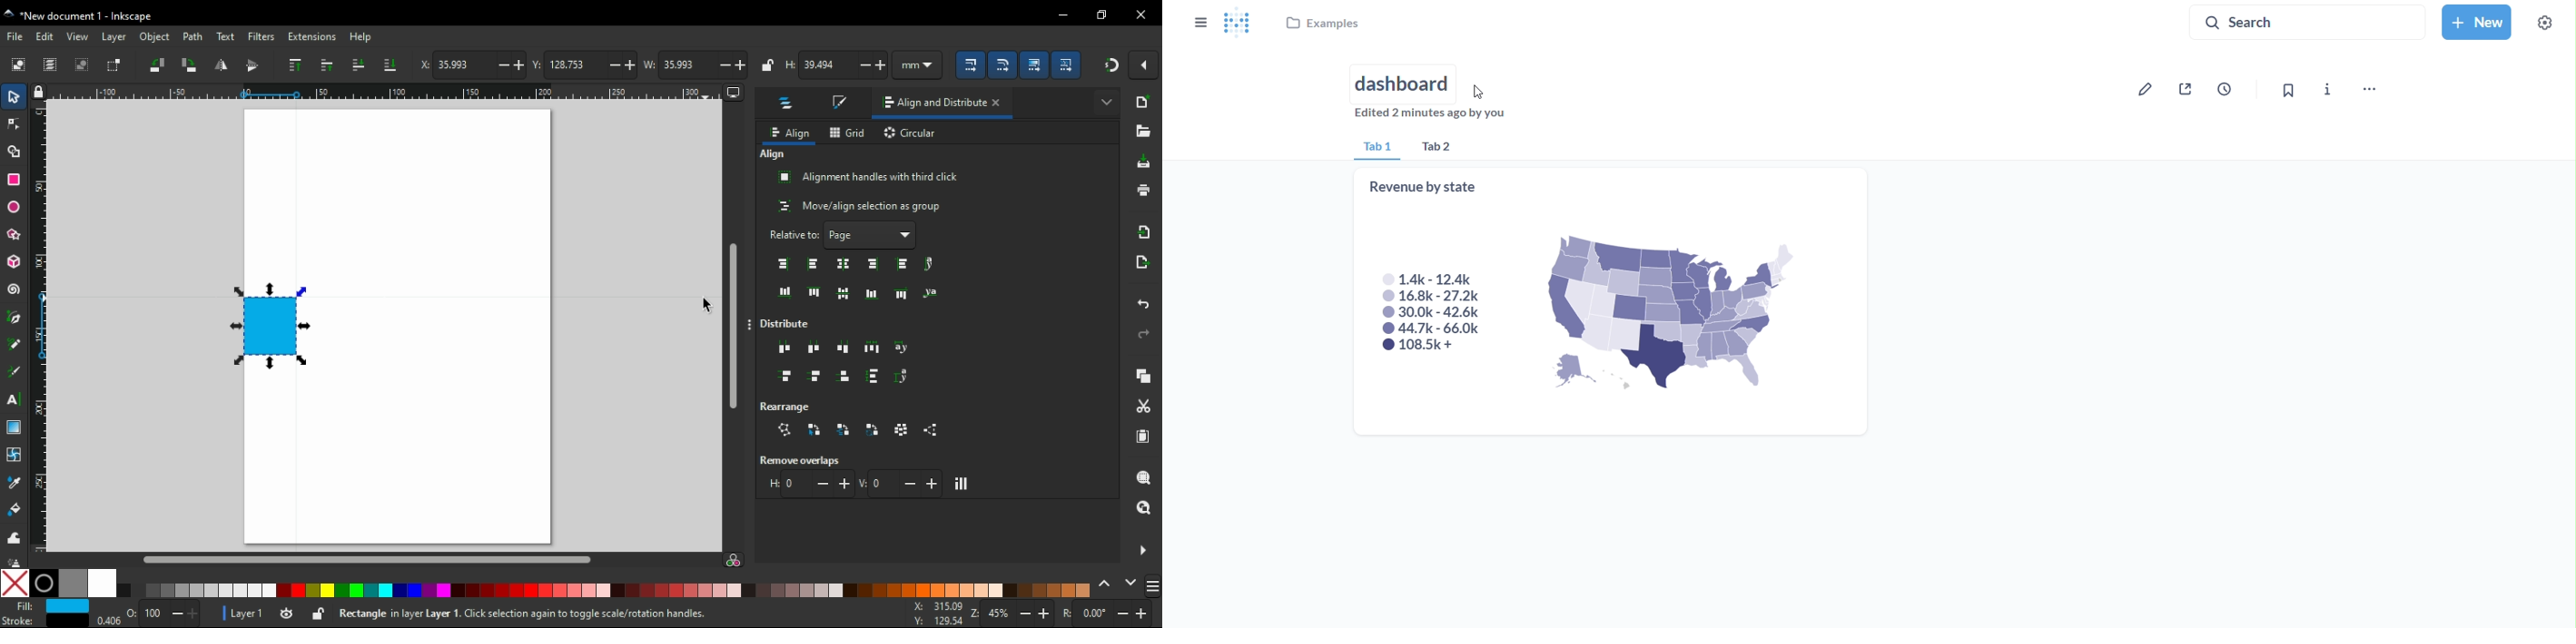 The width and height of the screenshot is (2576, 644). What do you see at coordinates (13, 263) in the screenshot?
I see `3D box tool` at bounding box center [13, 263].